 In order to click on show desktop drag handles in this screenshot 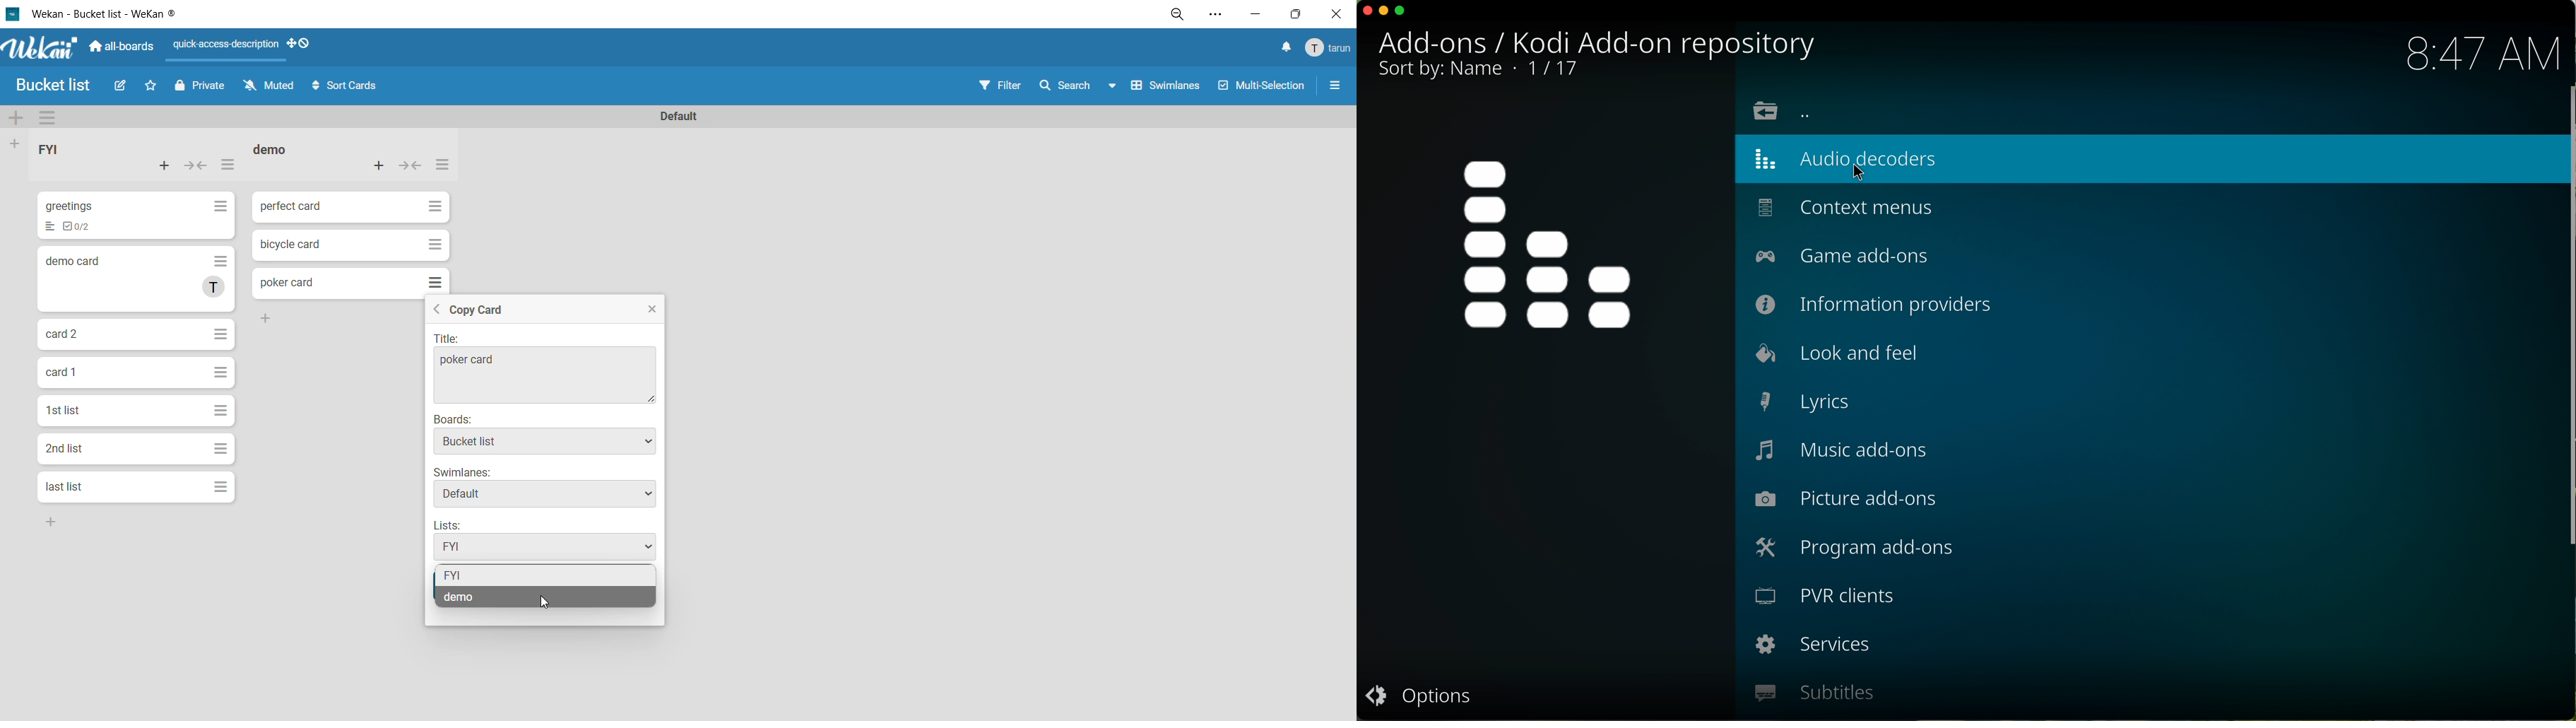, I will do `click(305, 45)`.